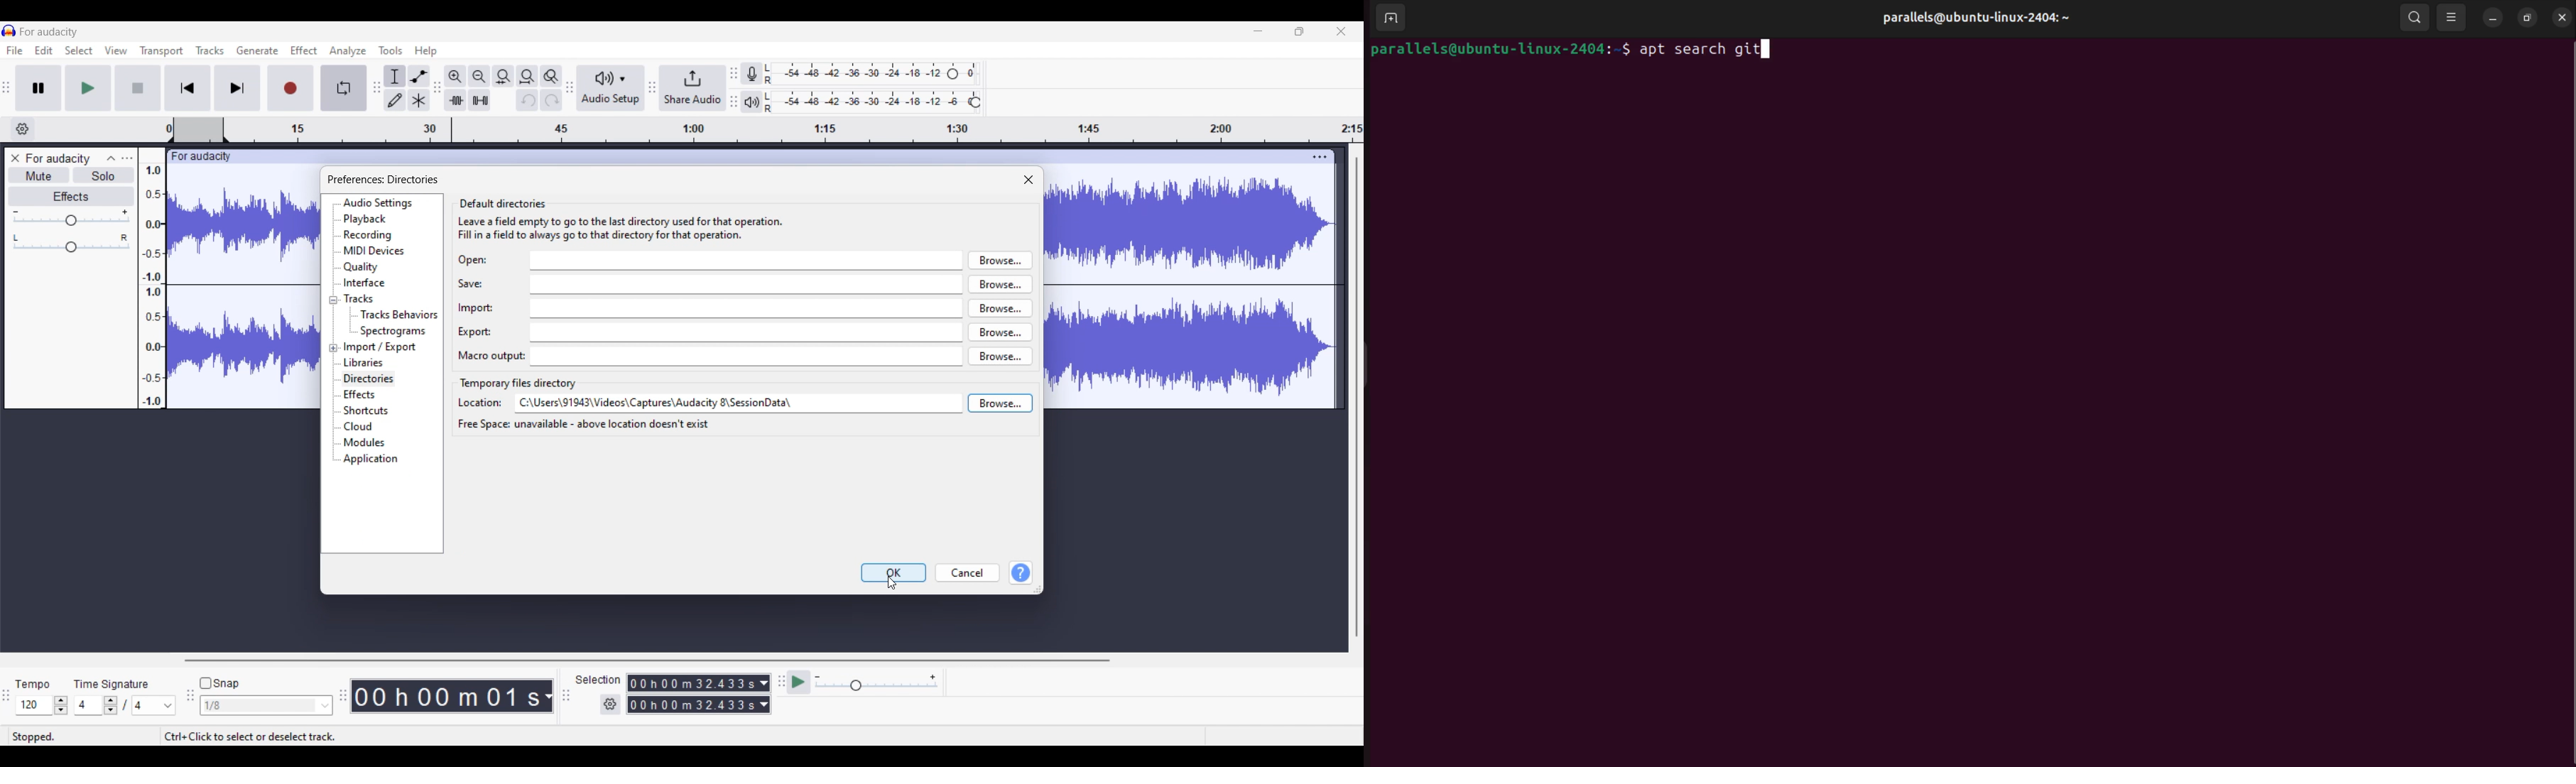 The height and width of the screenshot is (784, 2576). What do you see at coordinates (854, 74) in the screenshot?
I see `Recording level` at bounding box center [854, 74].